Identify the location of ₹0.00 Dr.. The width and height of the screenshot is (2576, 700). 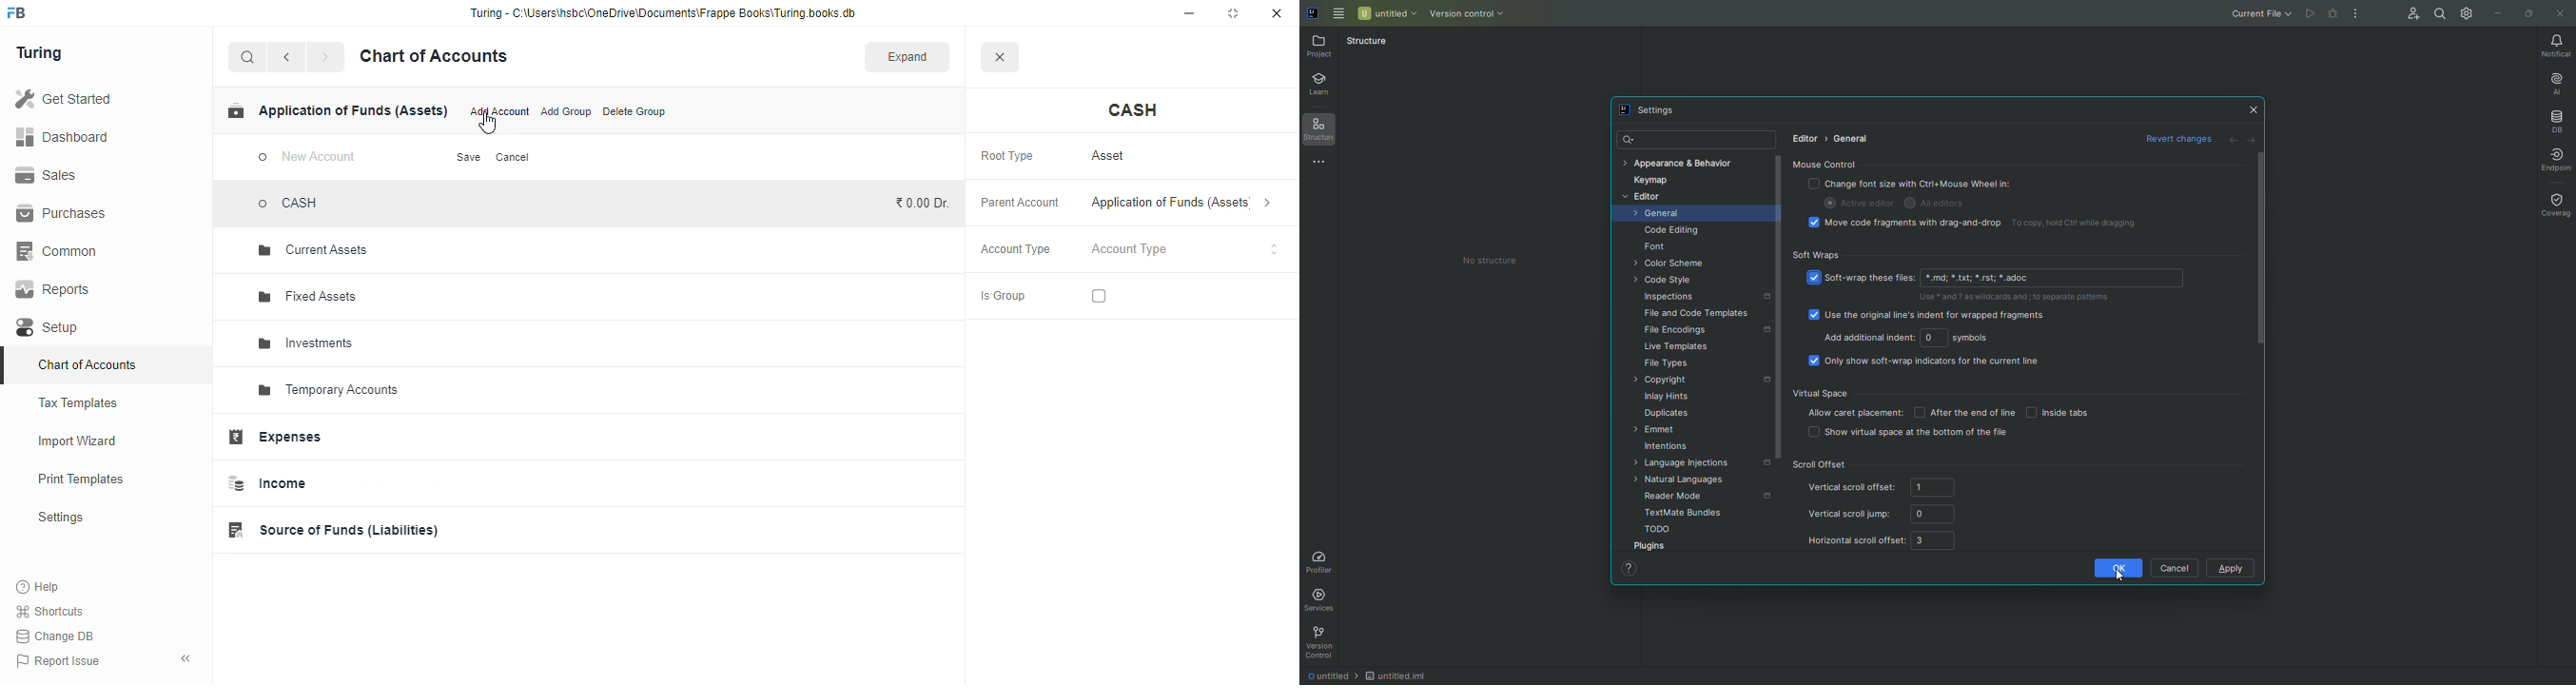
(921, 203).